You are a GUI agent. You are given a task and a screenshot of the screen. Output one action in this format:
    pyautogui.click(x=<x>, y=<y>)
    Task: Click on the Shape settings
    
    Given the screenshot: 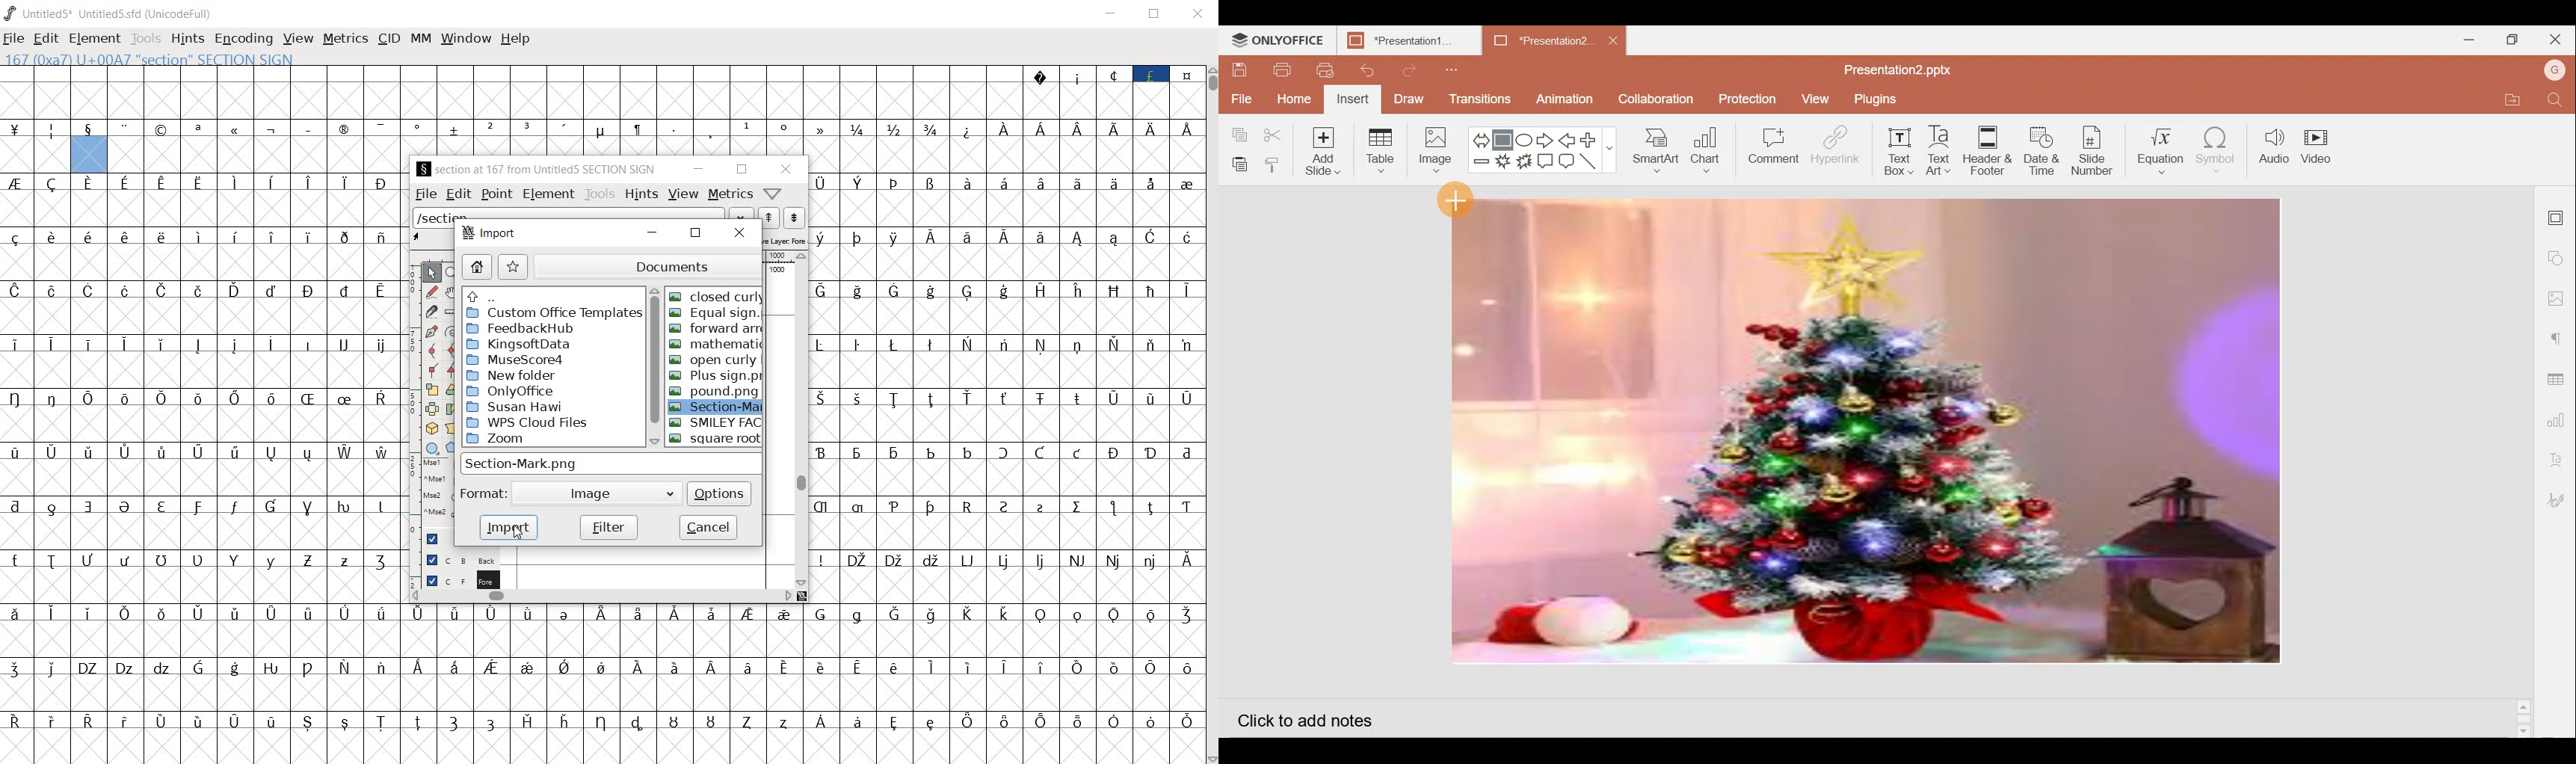 What is the action you would take?
    pyautogui.click(x=2560, y=254)
    